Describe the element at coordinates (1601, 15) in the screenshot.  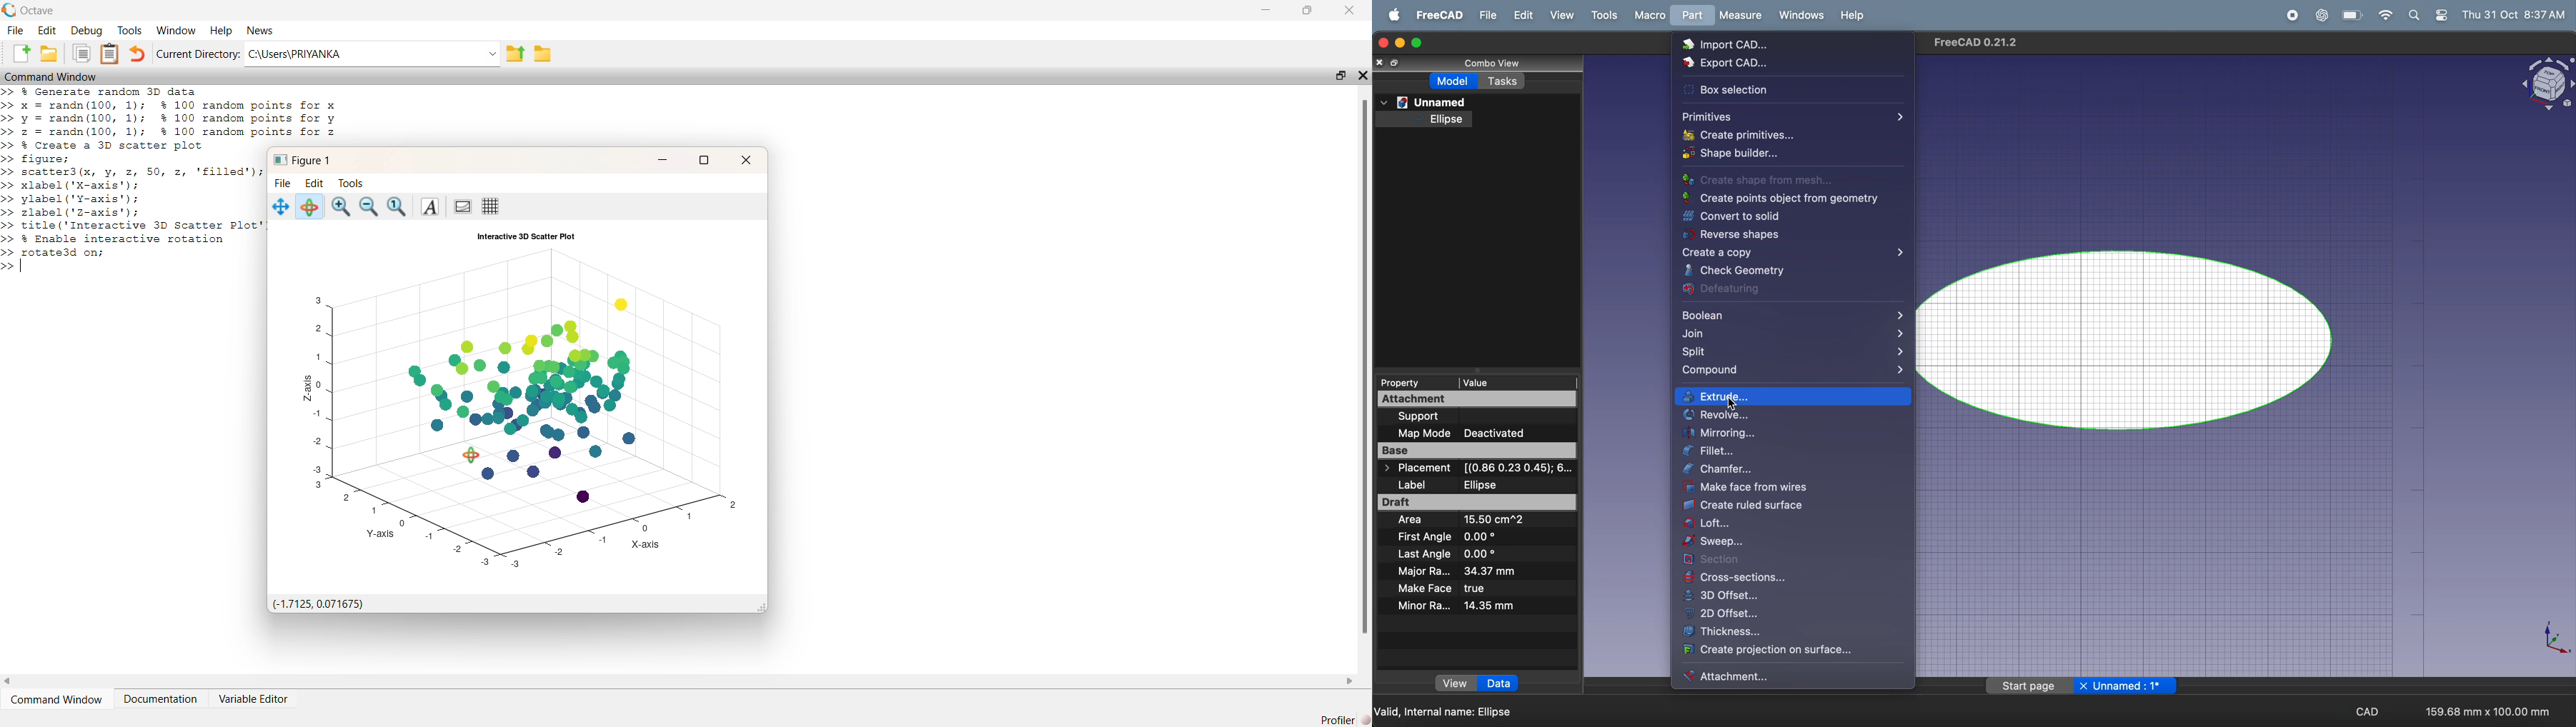
I see `tools` at that location.